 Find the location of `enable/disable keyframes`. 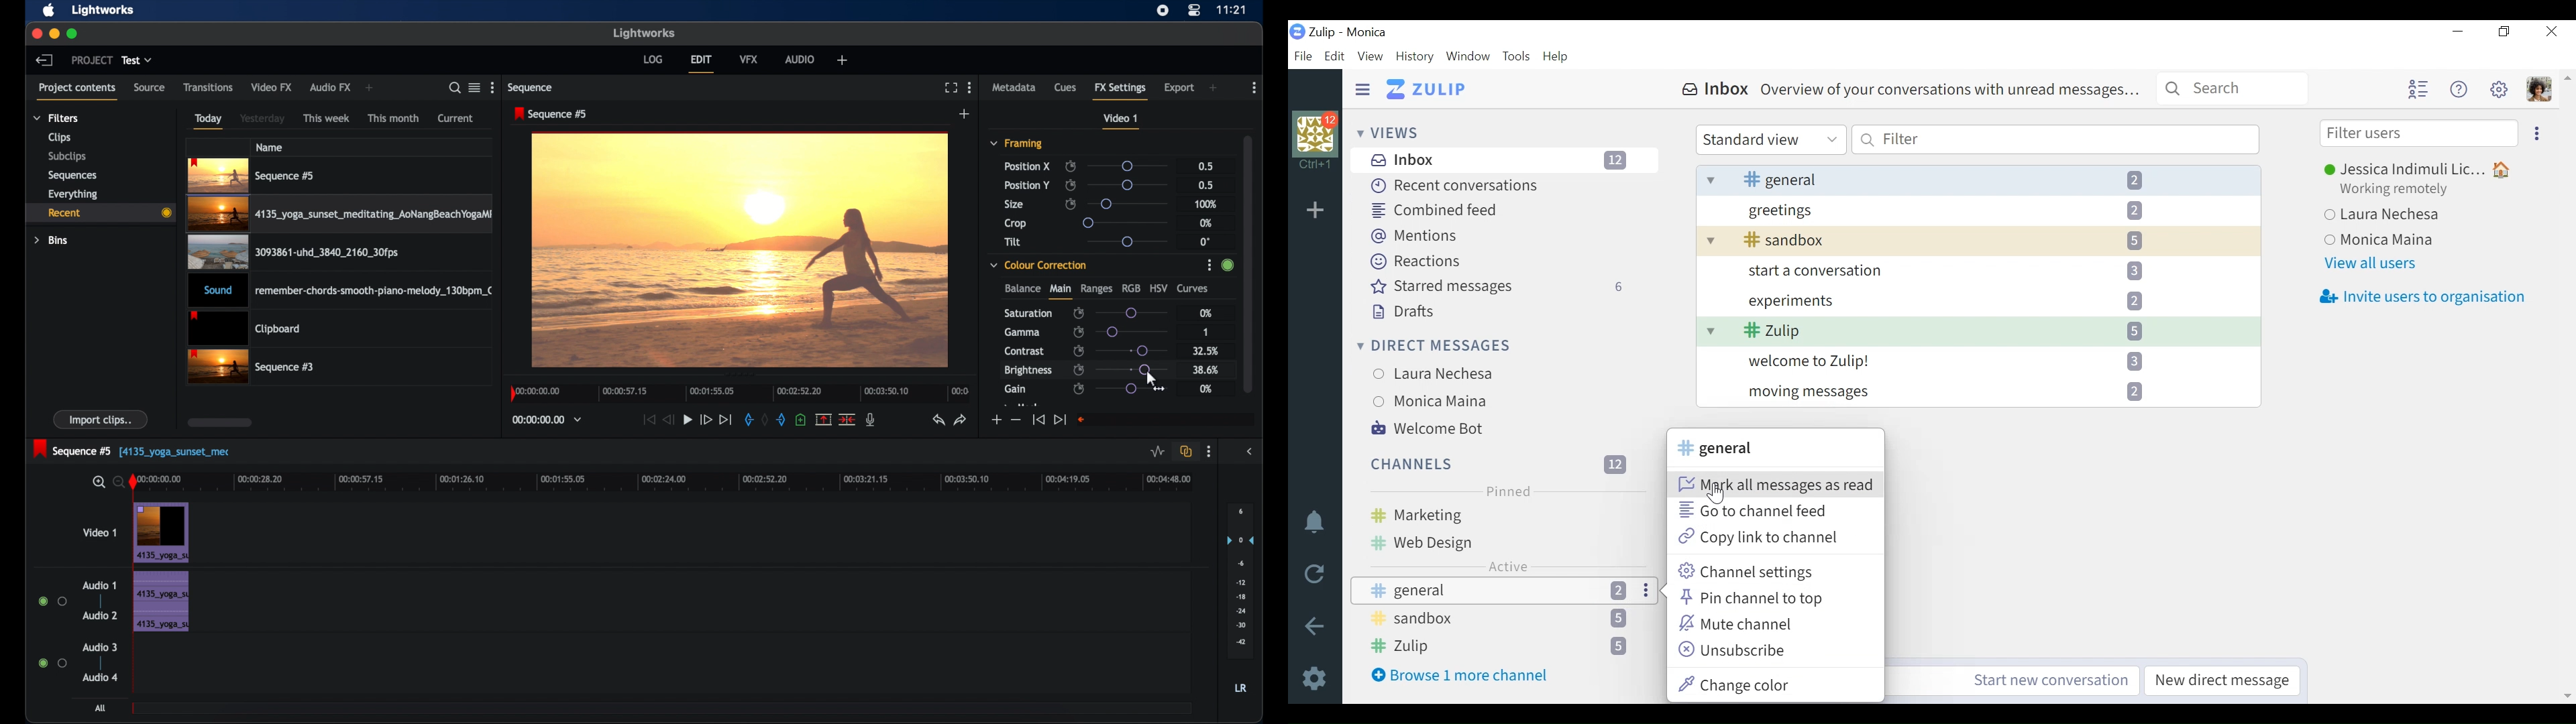

enable/disable keyframes is located at coordinates (1071, 185).